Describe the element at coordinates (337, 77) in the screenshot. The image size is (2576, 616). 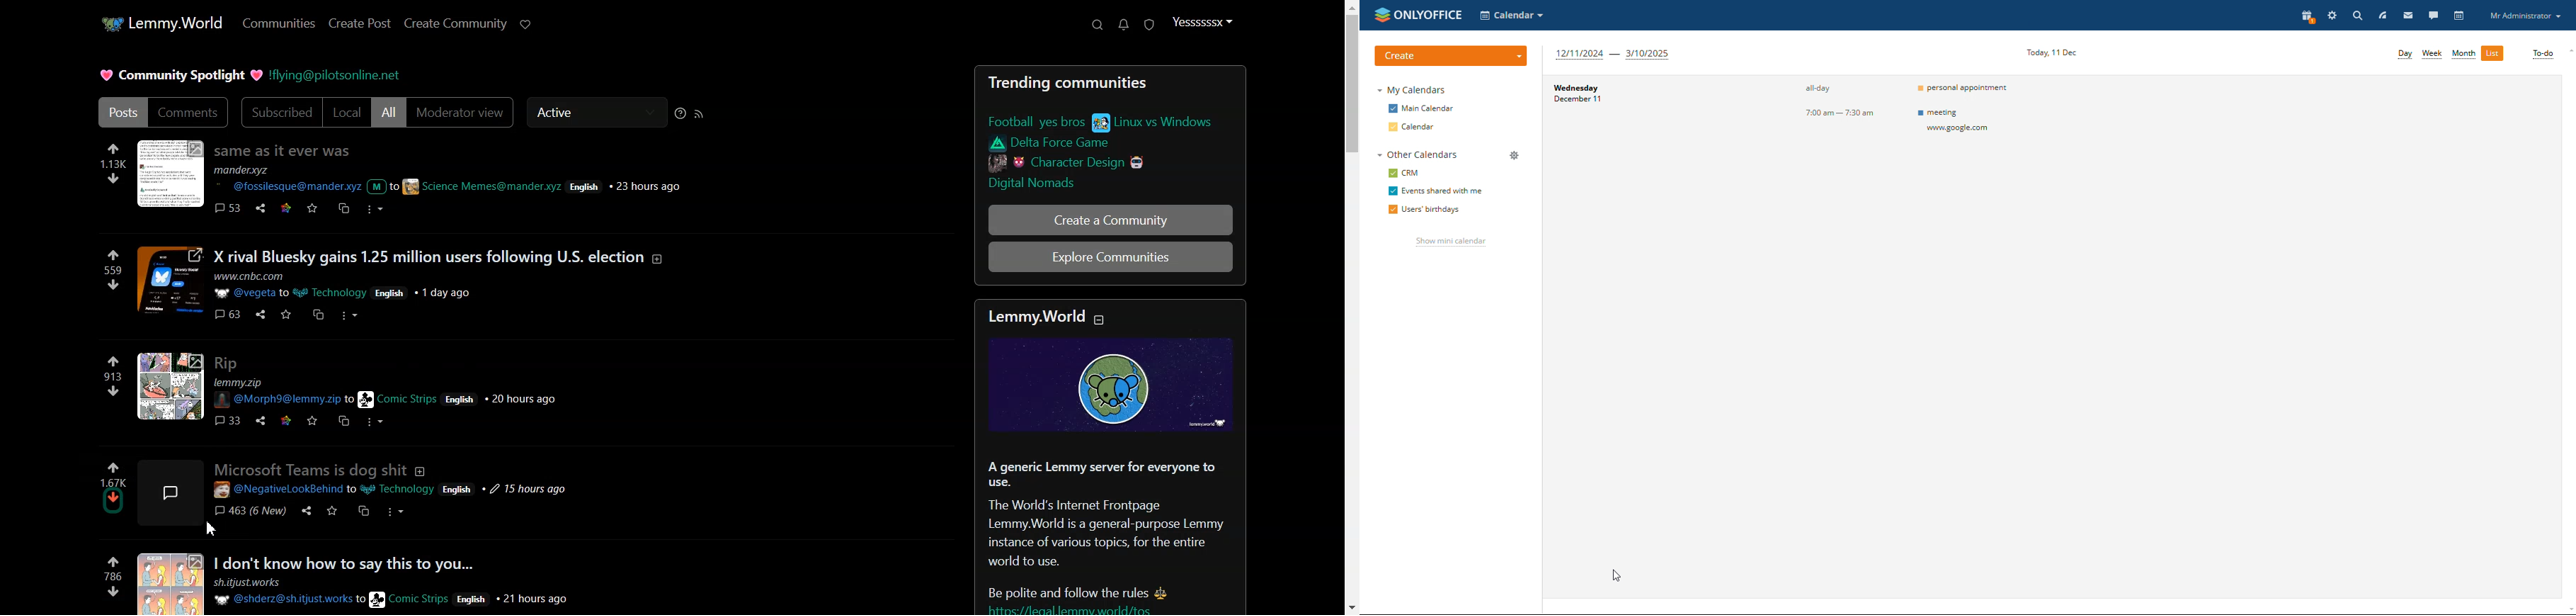
I see `Hyperlink` at that location.